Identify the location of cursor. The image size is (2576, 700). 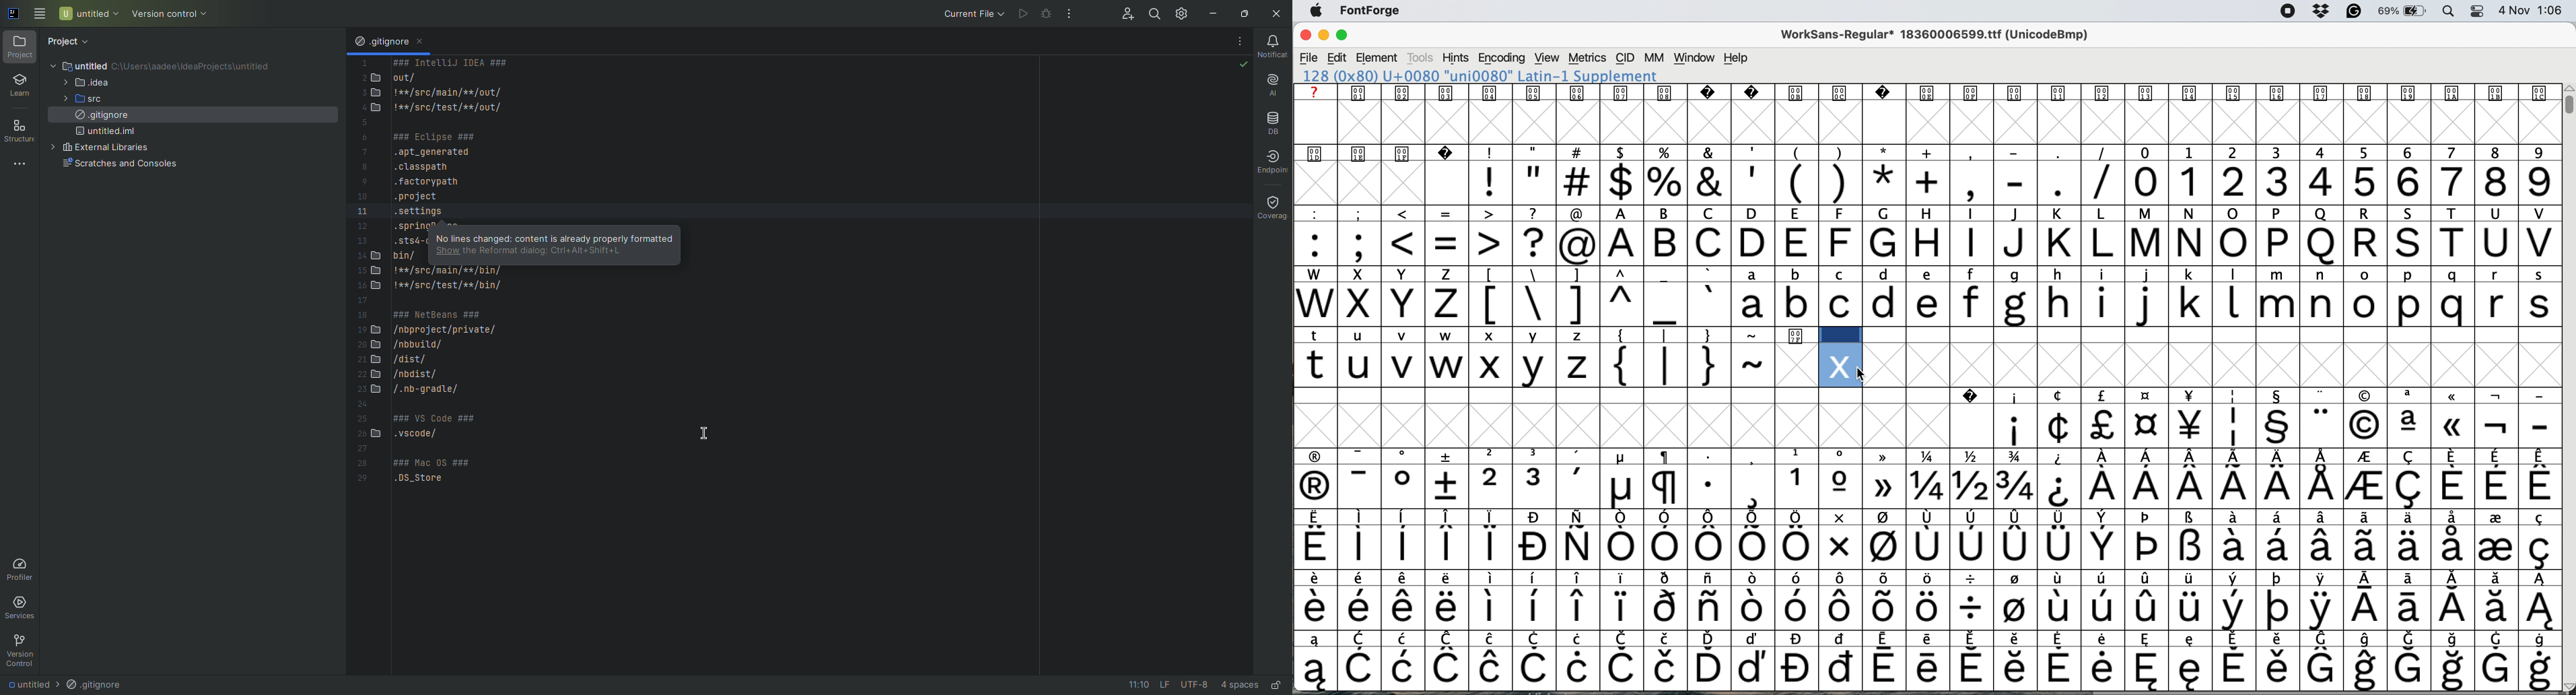
(1861, 374).